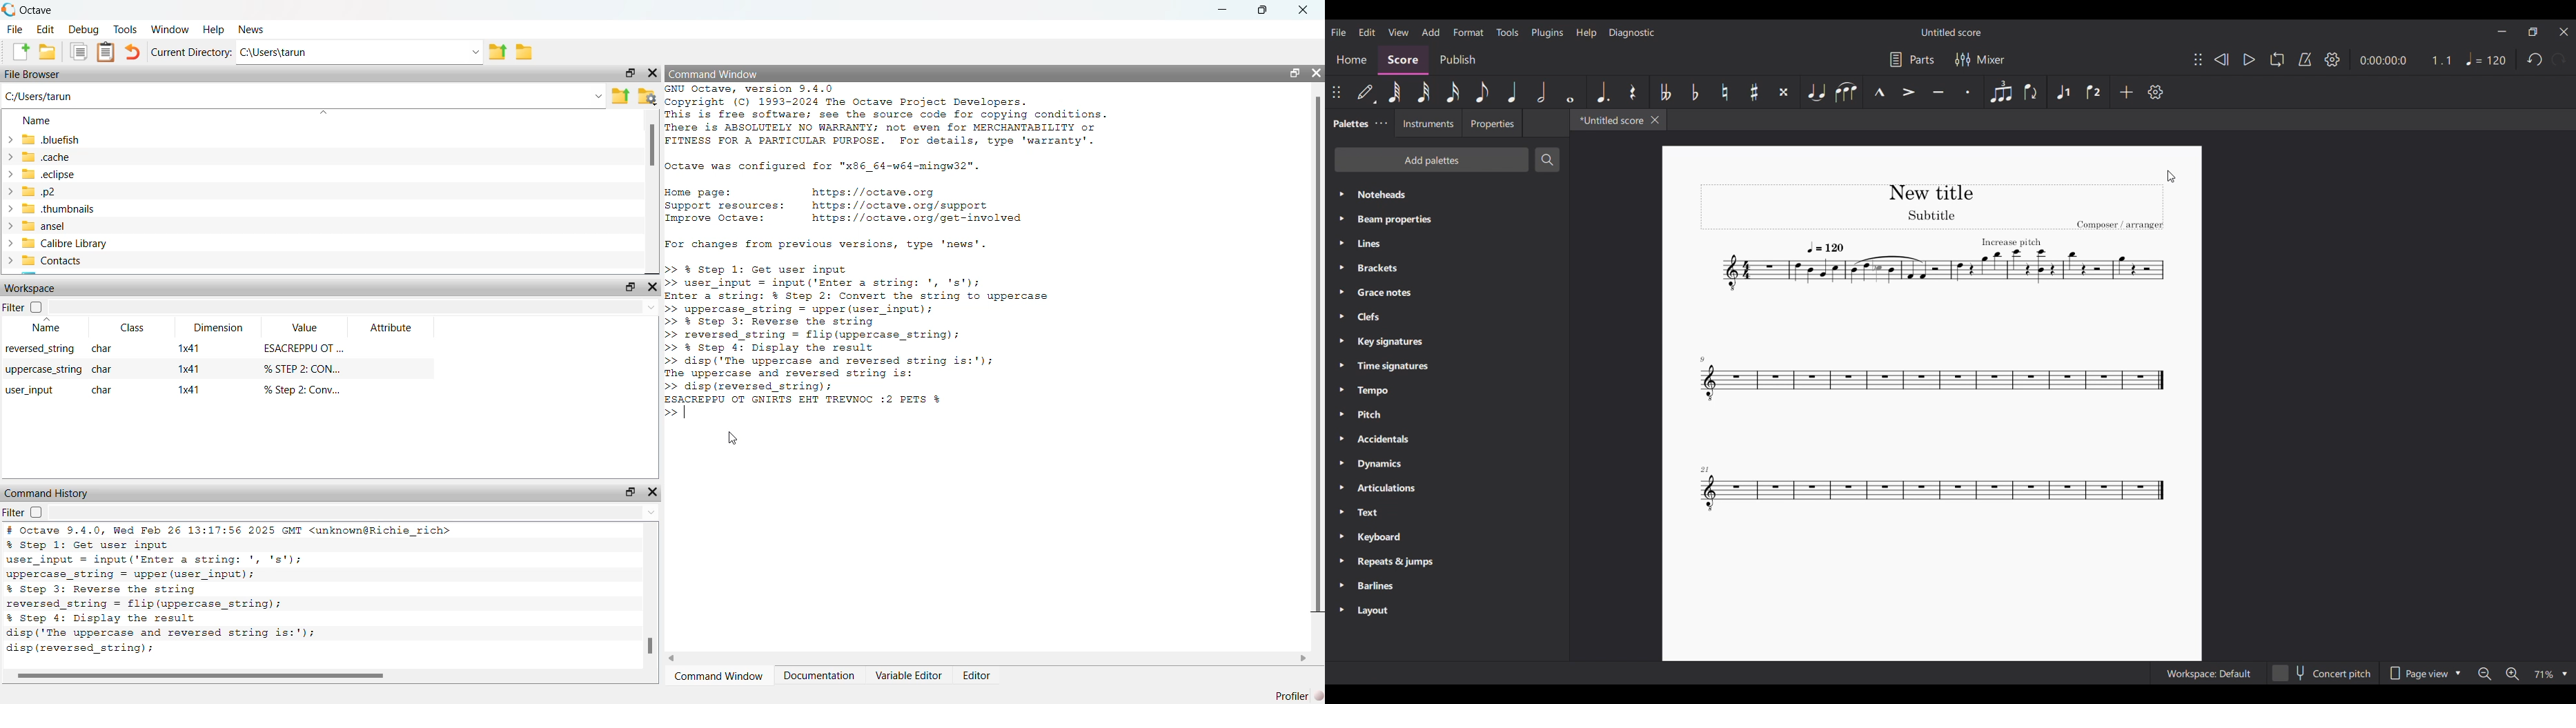 Image resolution: width=2576 pixels, height=728 pixels. What do you see at coordinates (188, 391) in the screenshot?
I see `1x41` at bounding box center [188, 391].